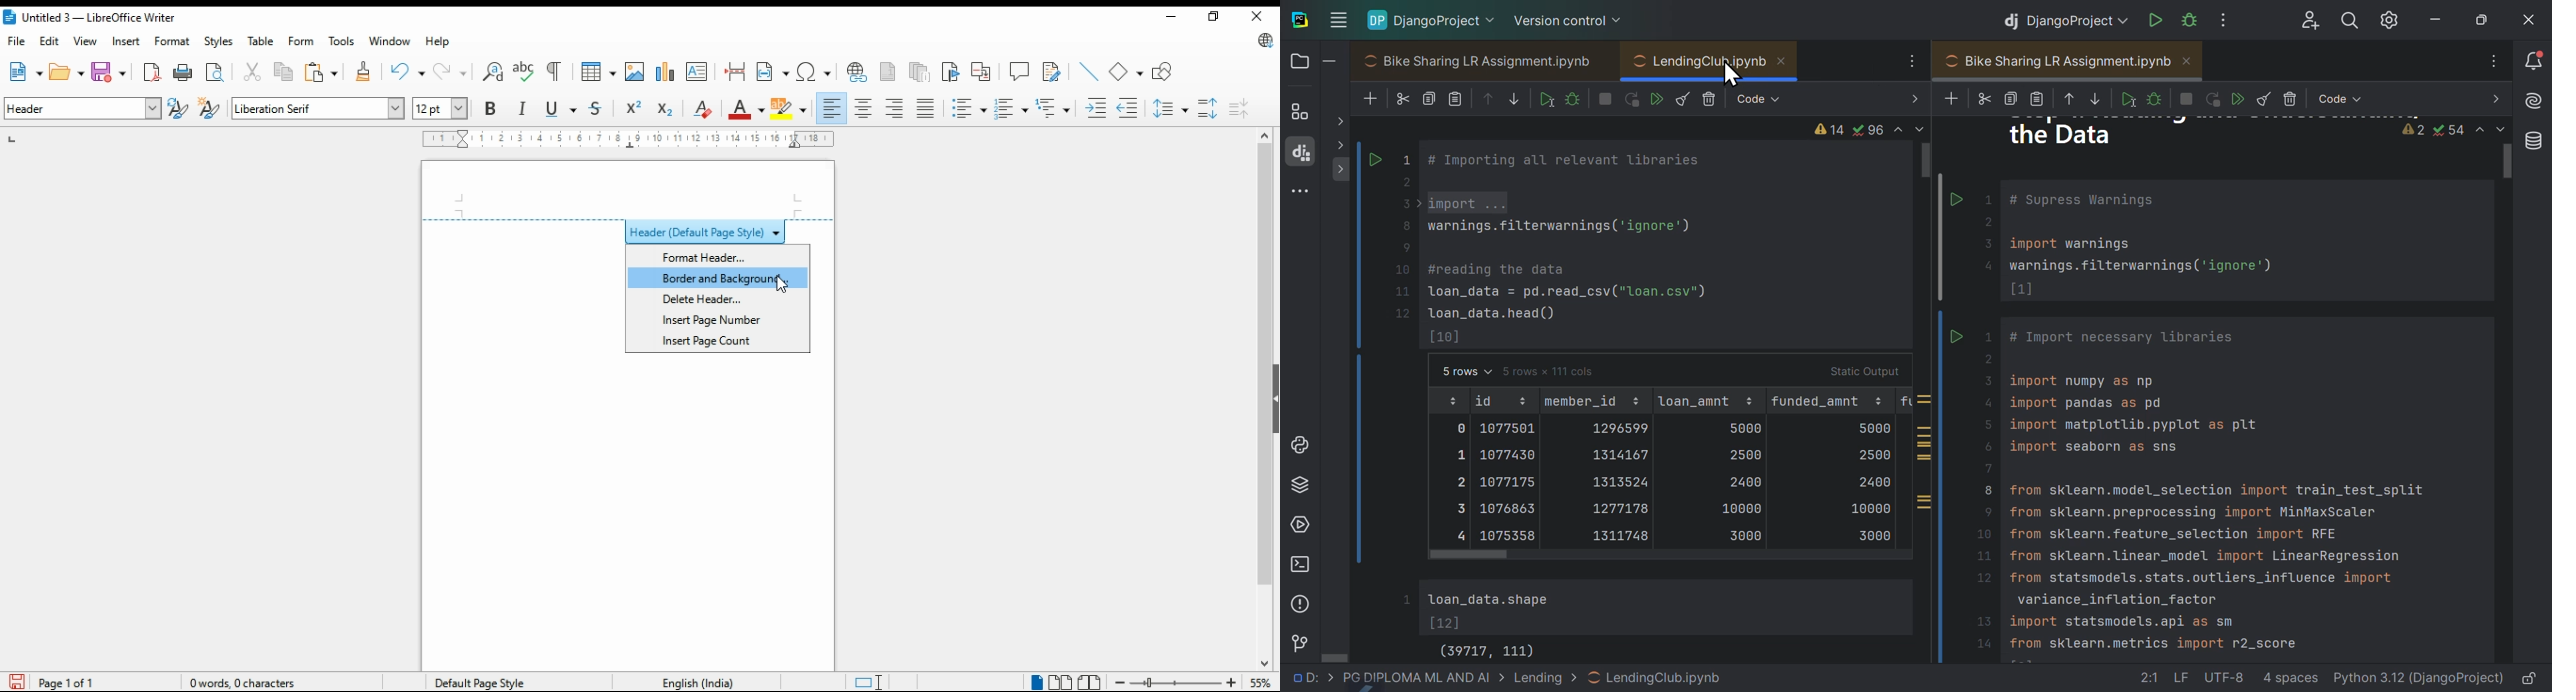  Describe the element at coordinates (696, 681) in the screenshot. I see `language` at that location.